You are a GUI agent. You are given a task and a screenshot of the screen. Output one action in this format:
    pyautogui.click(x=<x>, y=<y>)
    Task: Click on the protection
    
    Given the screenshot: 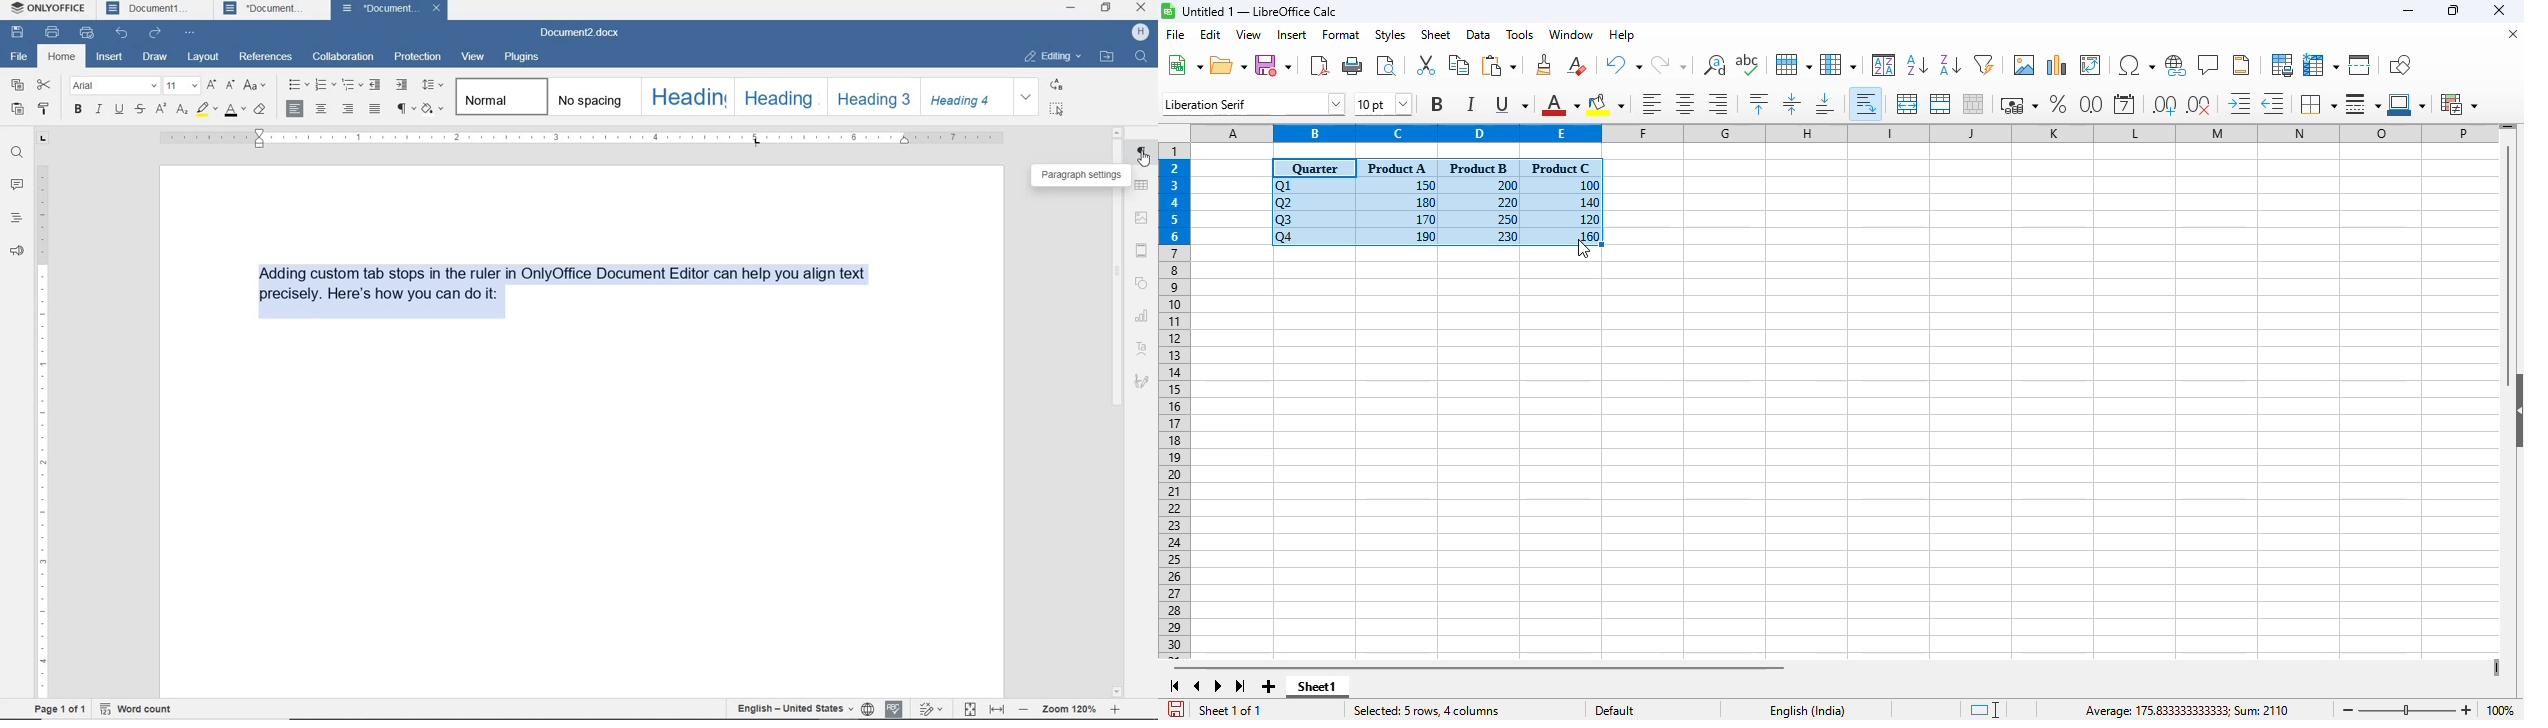 What is the action you would take?
    pyautogui.click(x=417, y=57)
    